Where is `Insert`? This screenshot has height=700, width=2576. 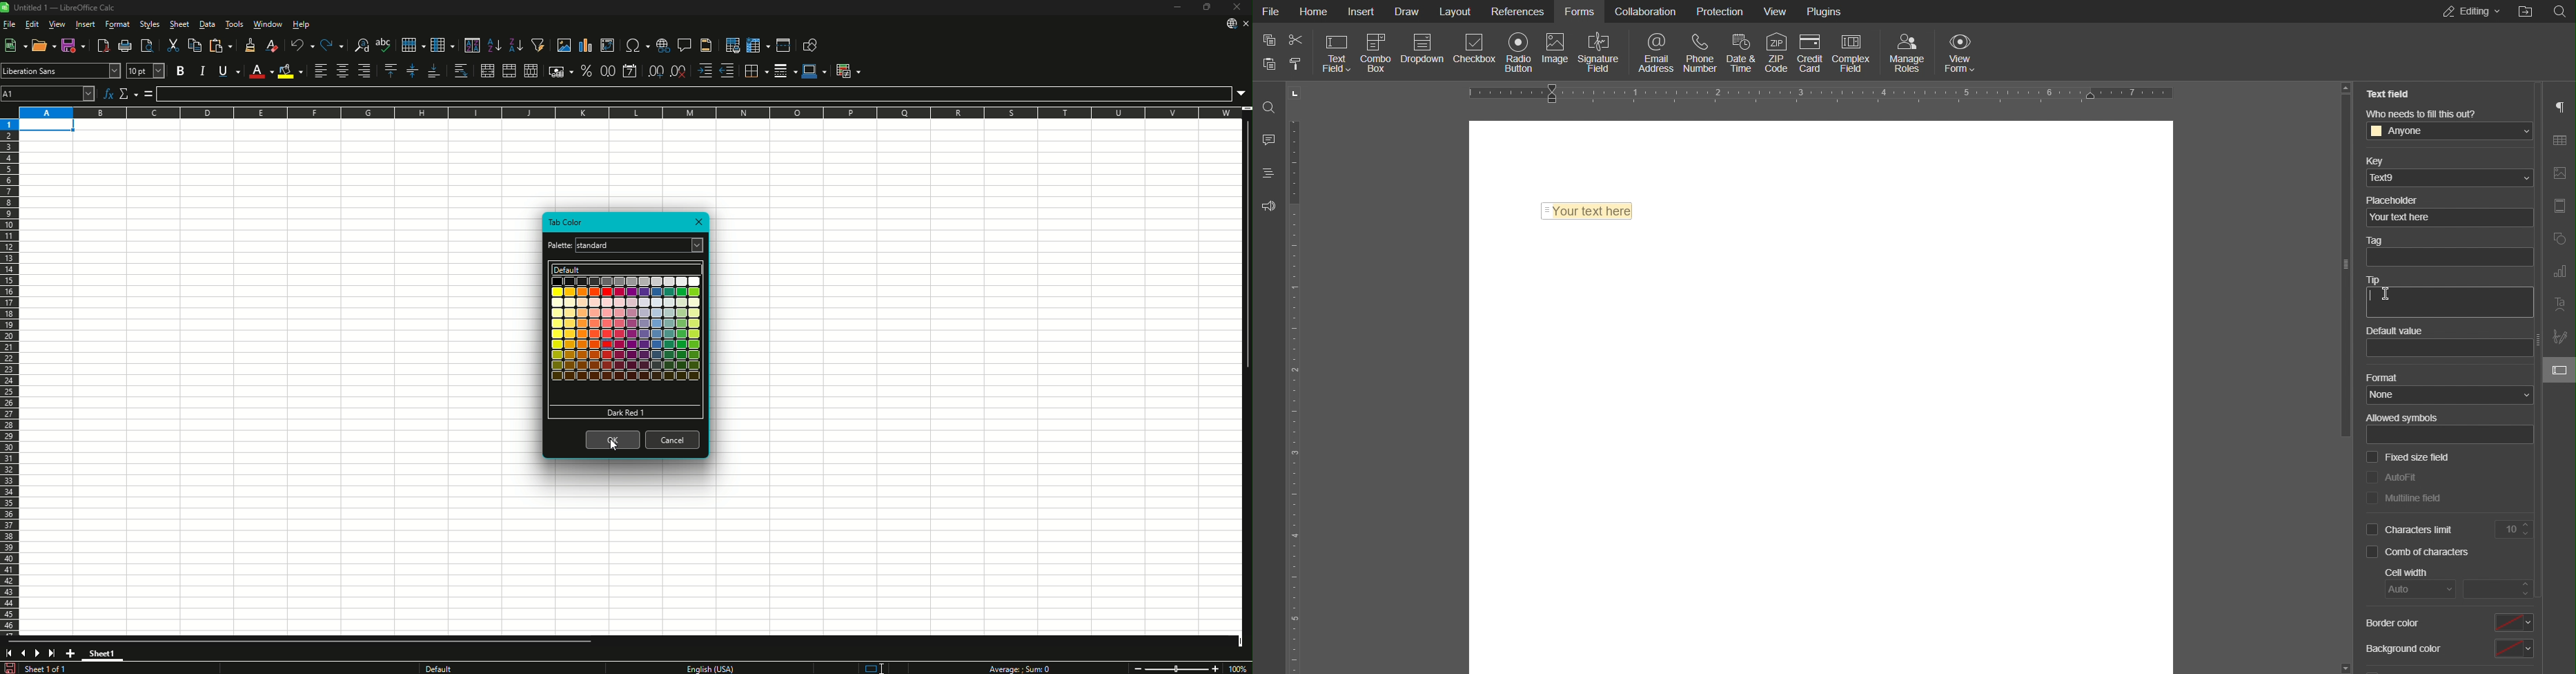
Insert is located at coordinates (1359, 10).